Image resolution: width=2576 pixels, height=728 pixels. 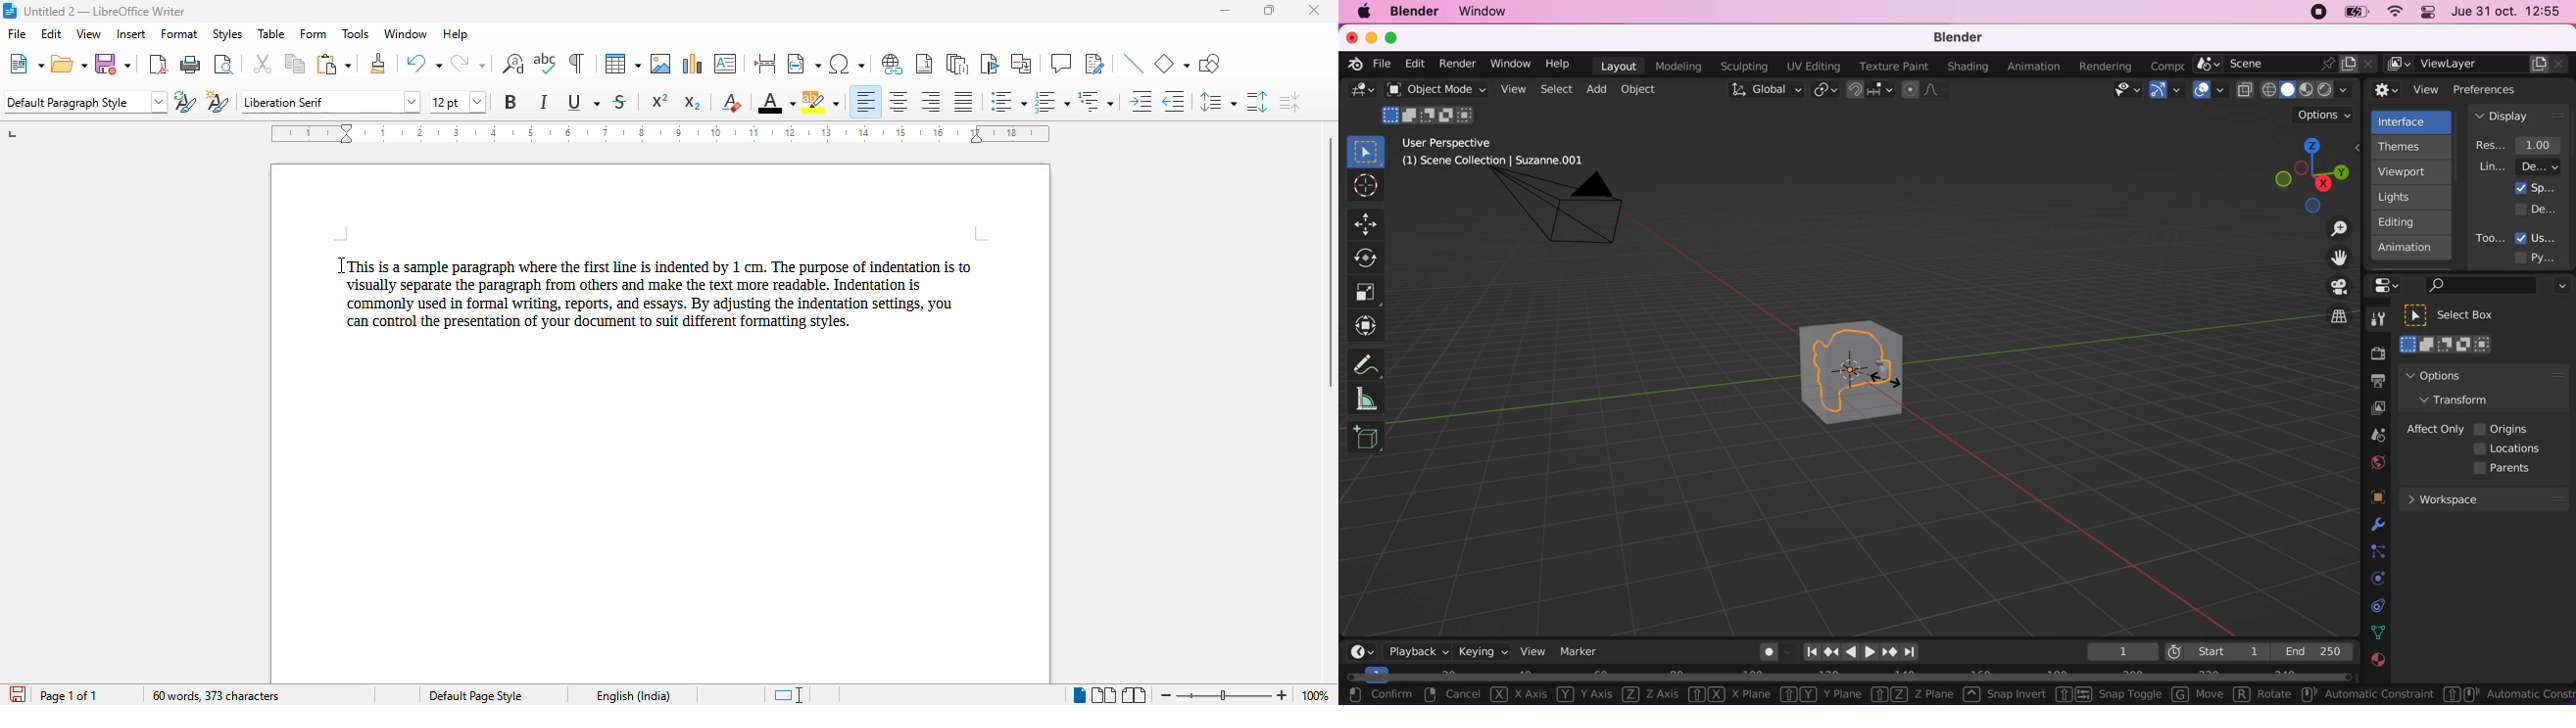 I want to click on ruler, so click(x=660, y=133).